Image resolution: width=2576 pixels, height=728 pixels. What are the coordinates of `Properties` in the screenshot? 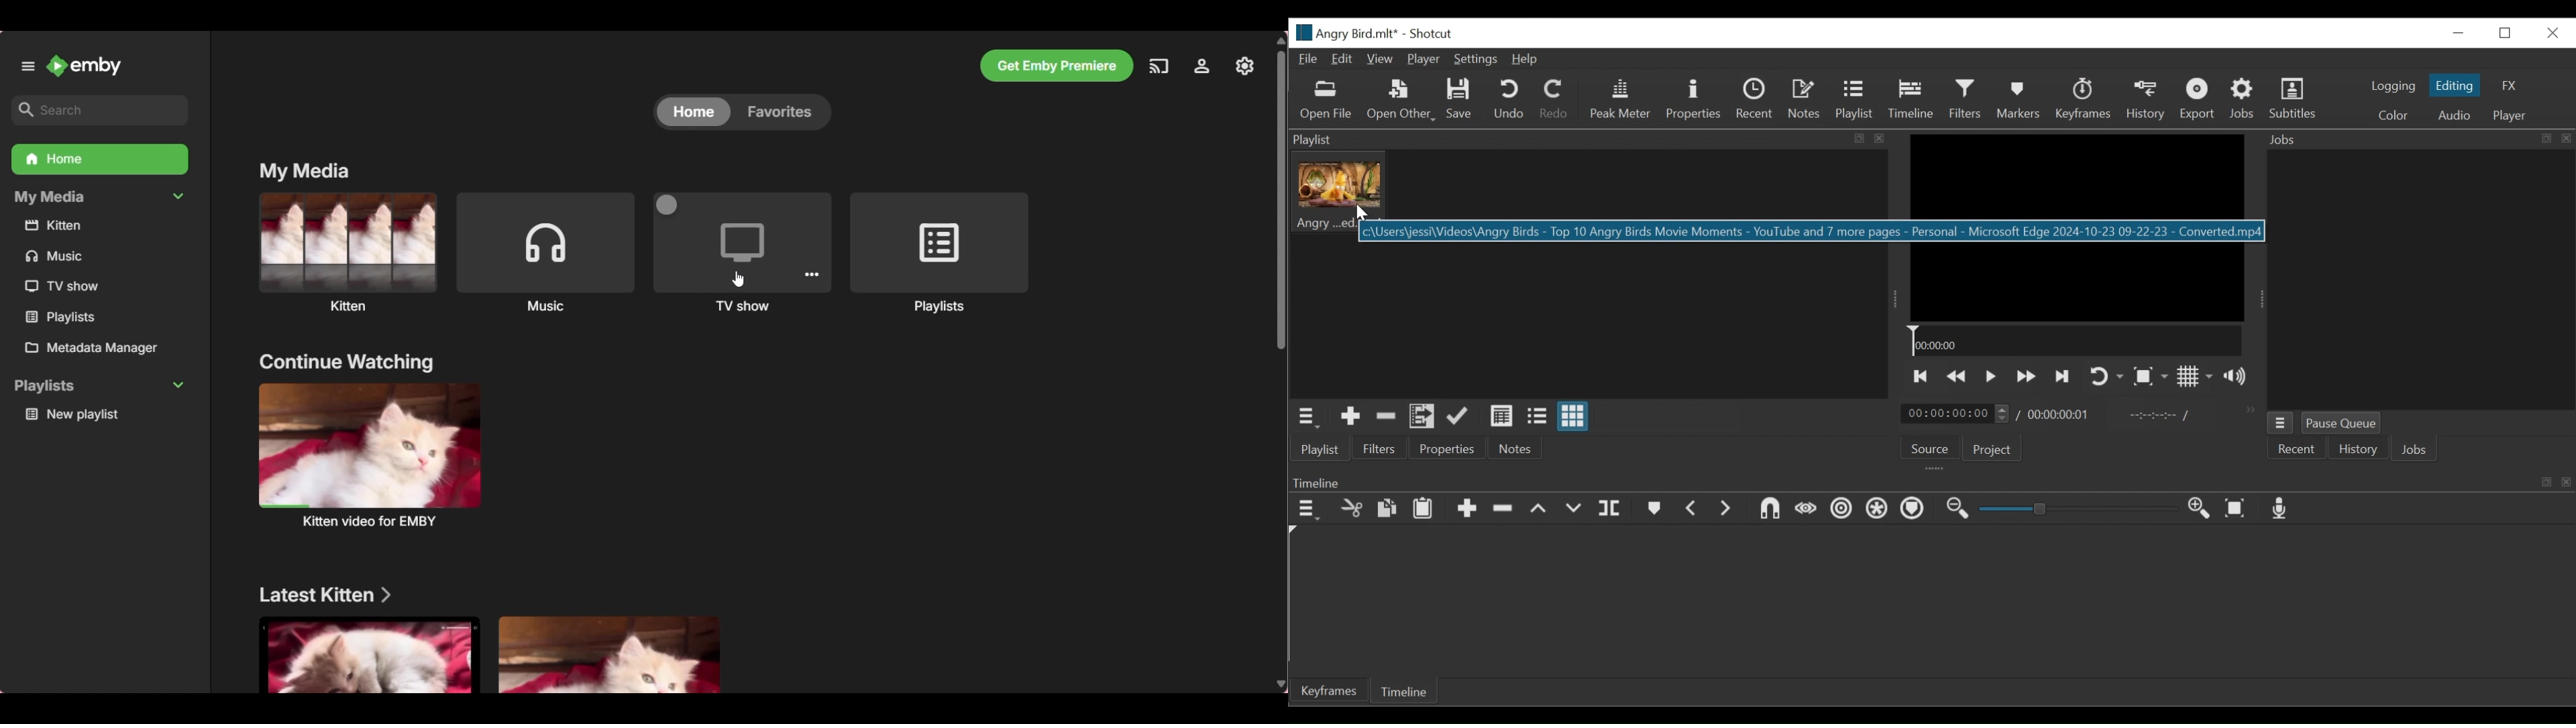 It's located at (1695, 99).